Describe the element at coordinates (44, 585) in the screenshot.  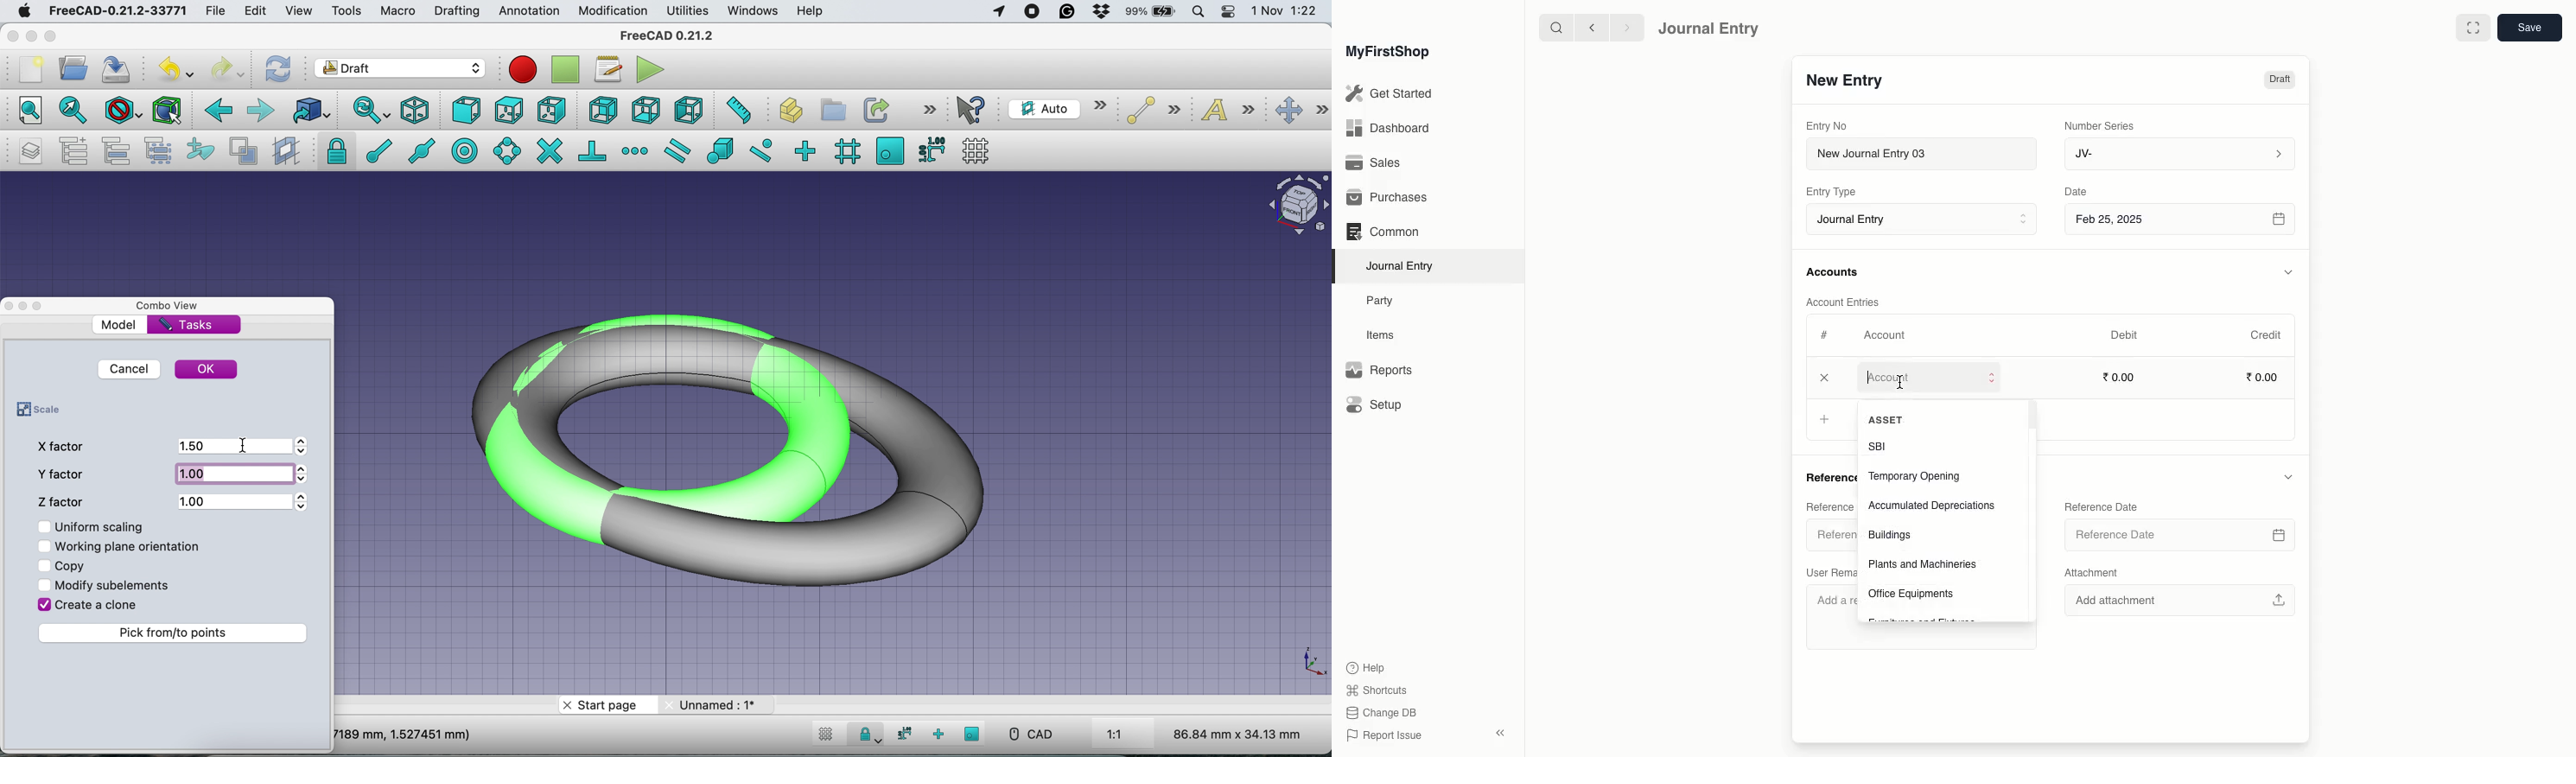
I see `Checkbox` at that location.